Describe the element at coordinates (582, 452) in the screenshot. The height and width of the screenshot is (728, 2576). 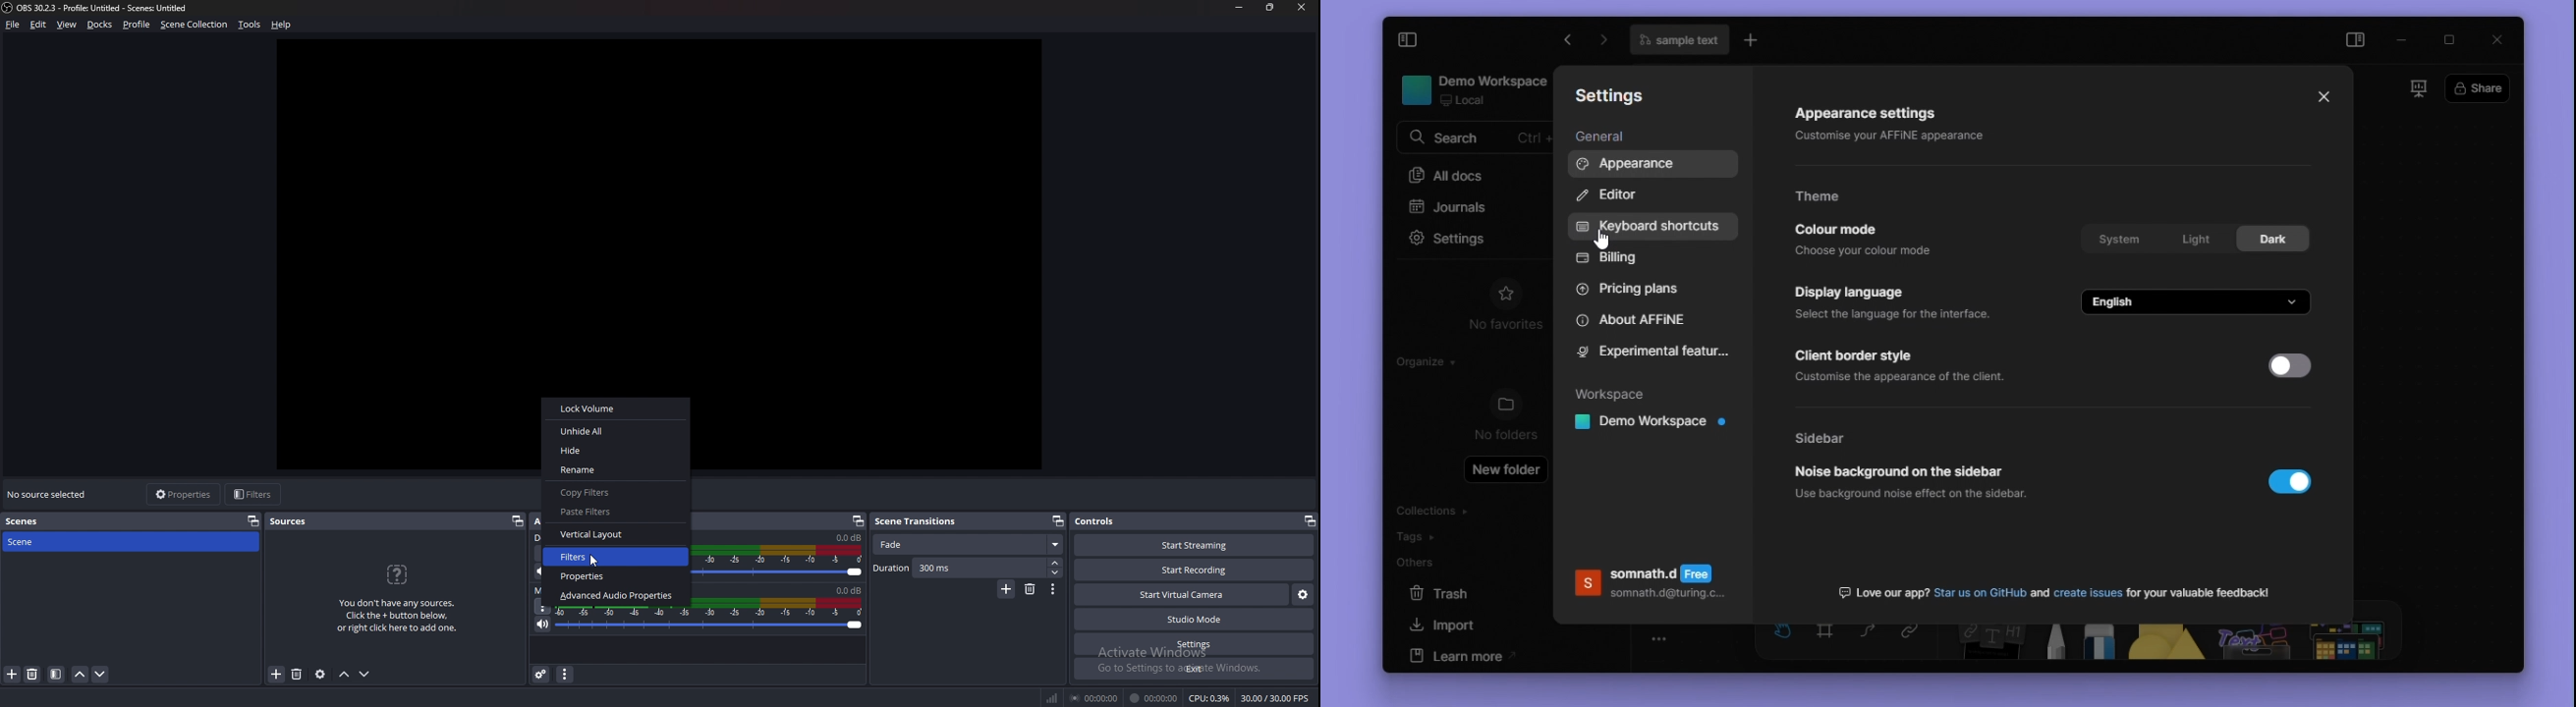
I see `Hide` at that location.